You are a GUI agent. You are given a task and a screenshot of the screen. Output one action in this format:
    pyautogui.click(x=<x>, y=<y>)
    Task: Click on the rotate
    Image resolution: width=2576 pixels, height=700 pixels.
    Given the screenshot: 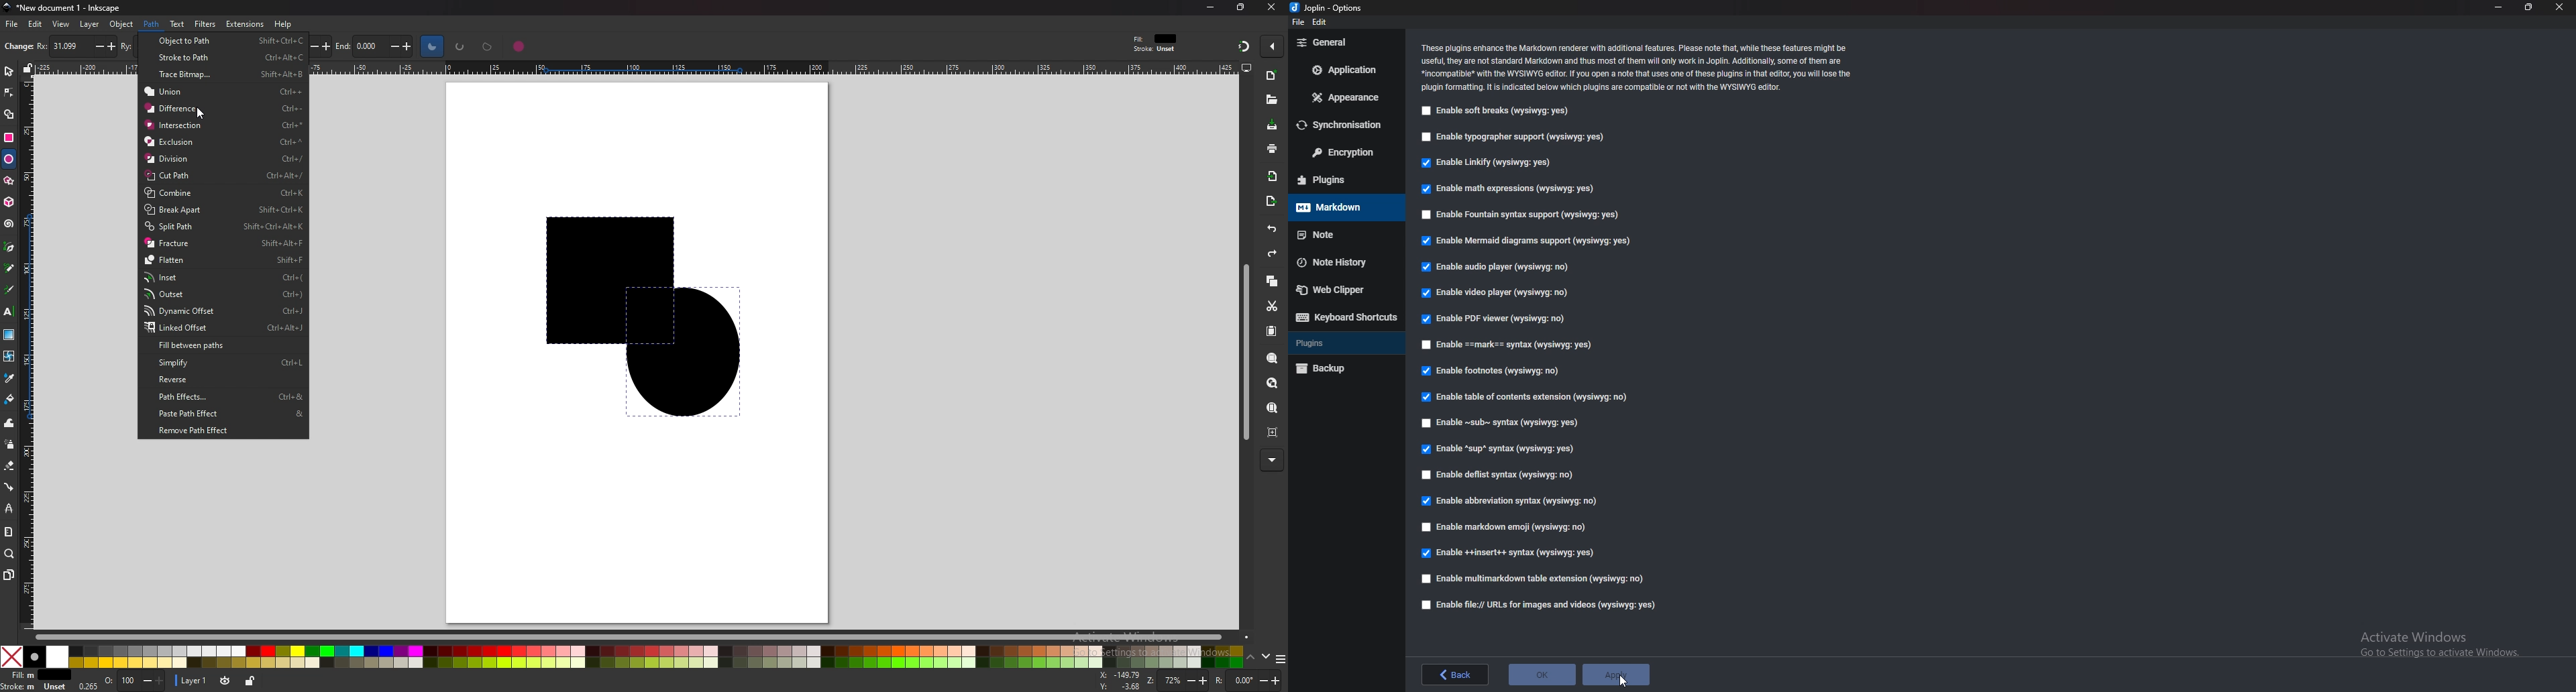 What is the action you would take?
    pyautogui.click(x=1247, y=681)
    